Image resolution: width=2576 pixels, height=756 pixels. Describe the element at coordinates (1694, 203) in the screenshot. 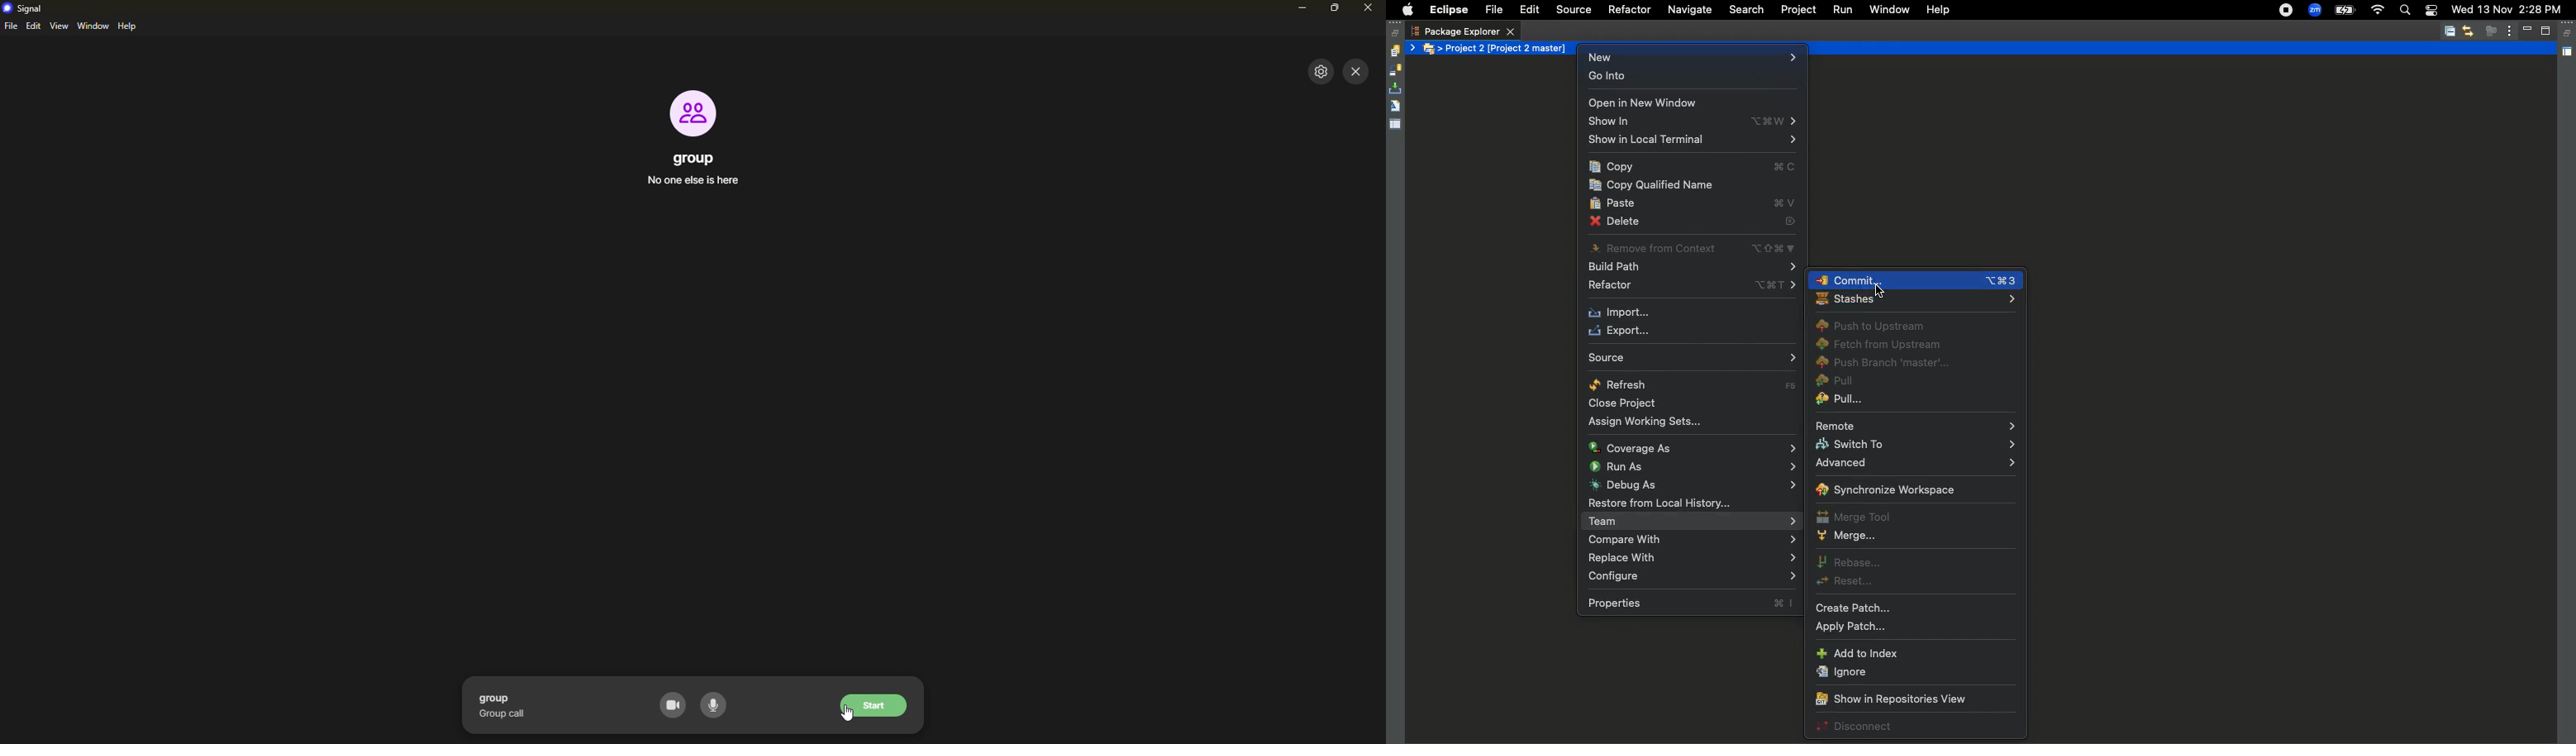

I see `Paste ` at that location.